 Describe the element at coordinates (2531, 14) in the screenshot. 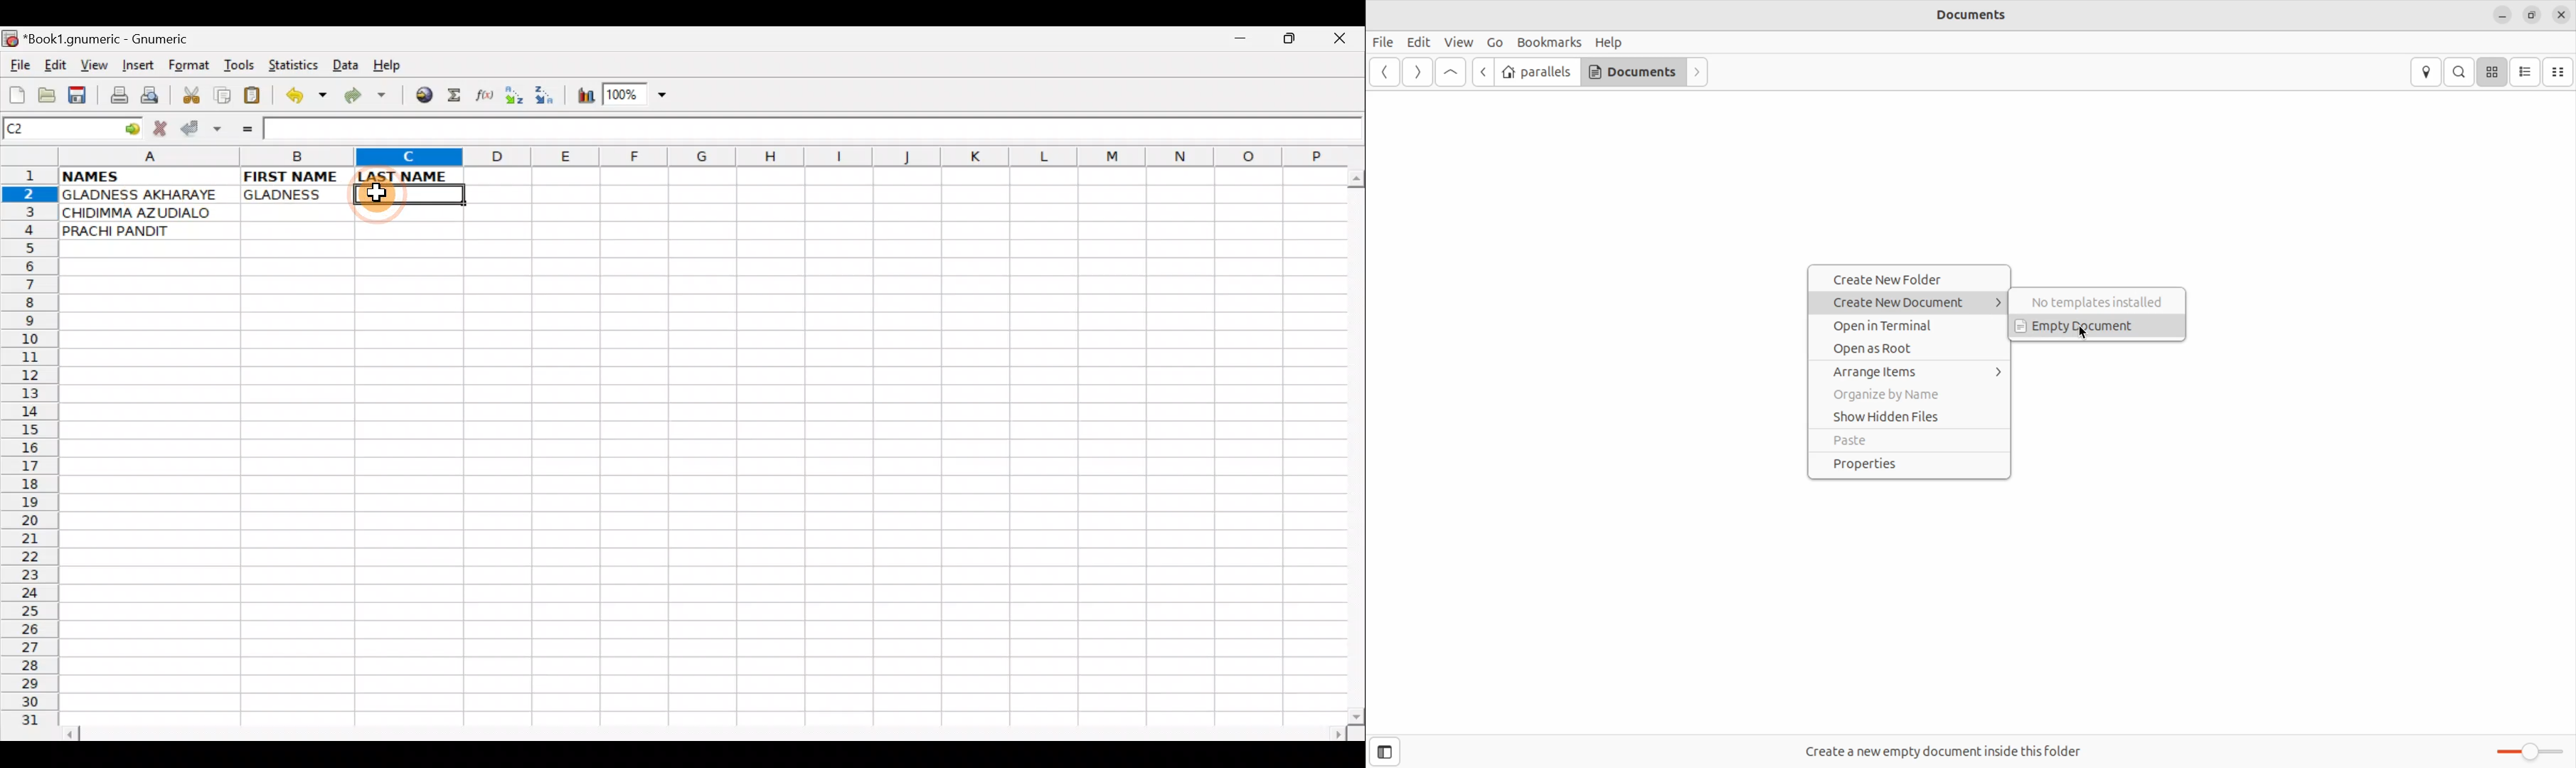

I see `resize` at that location.